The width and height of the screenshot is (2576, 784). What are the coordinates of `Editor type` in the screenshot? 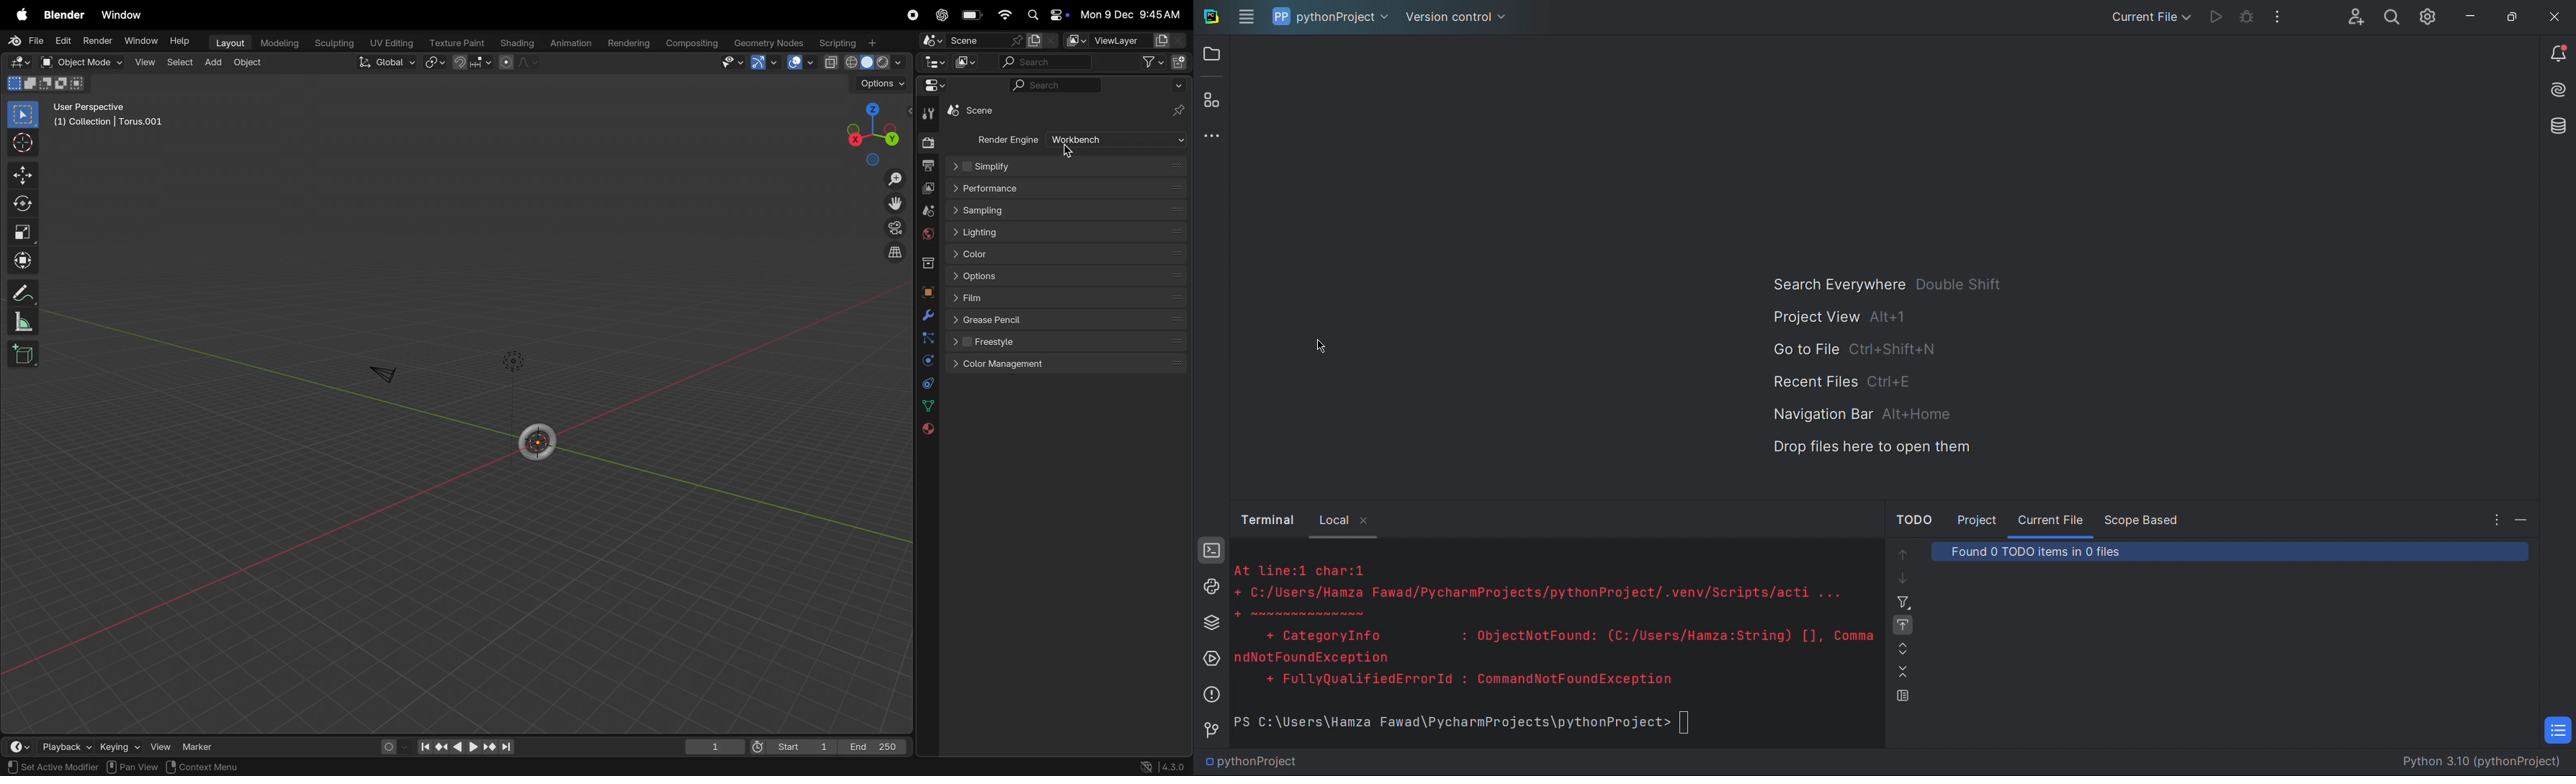 It's located at (933, 64).